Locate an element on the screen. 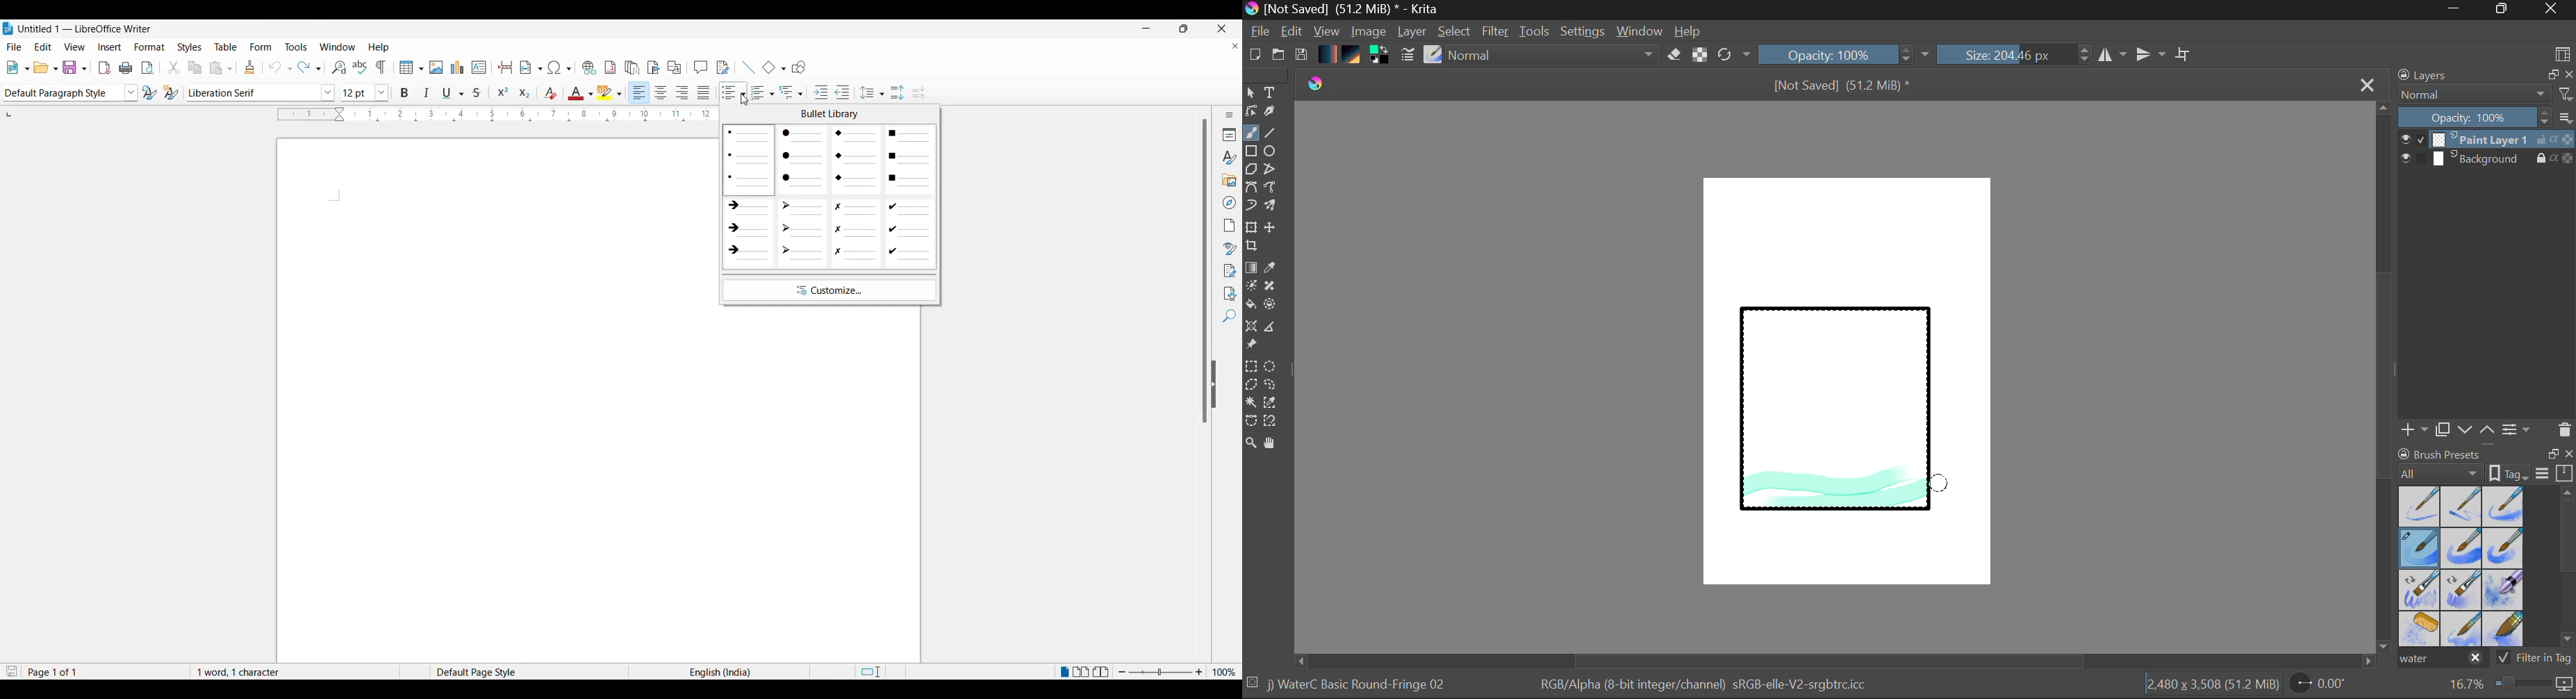 This screenshot has height=700, width=2576. toggle print preview is located at coordinates (148, 67).